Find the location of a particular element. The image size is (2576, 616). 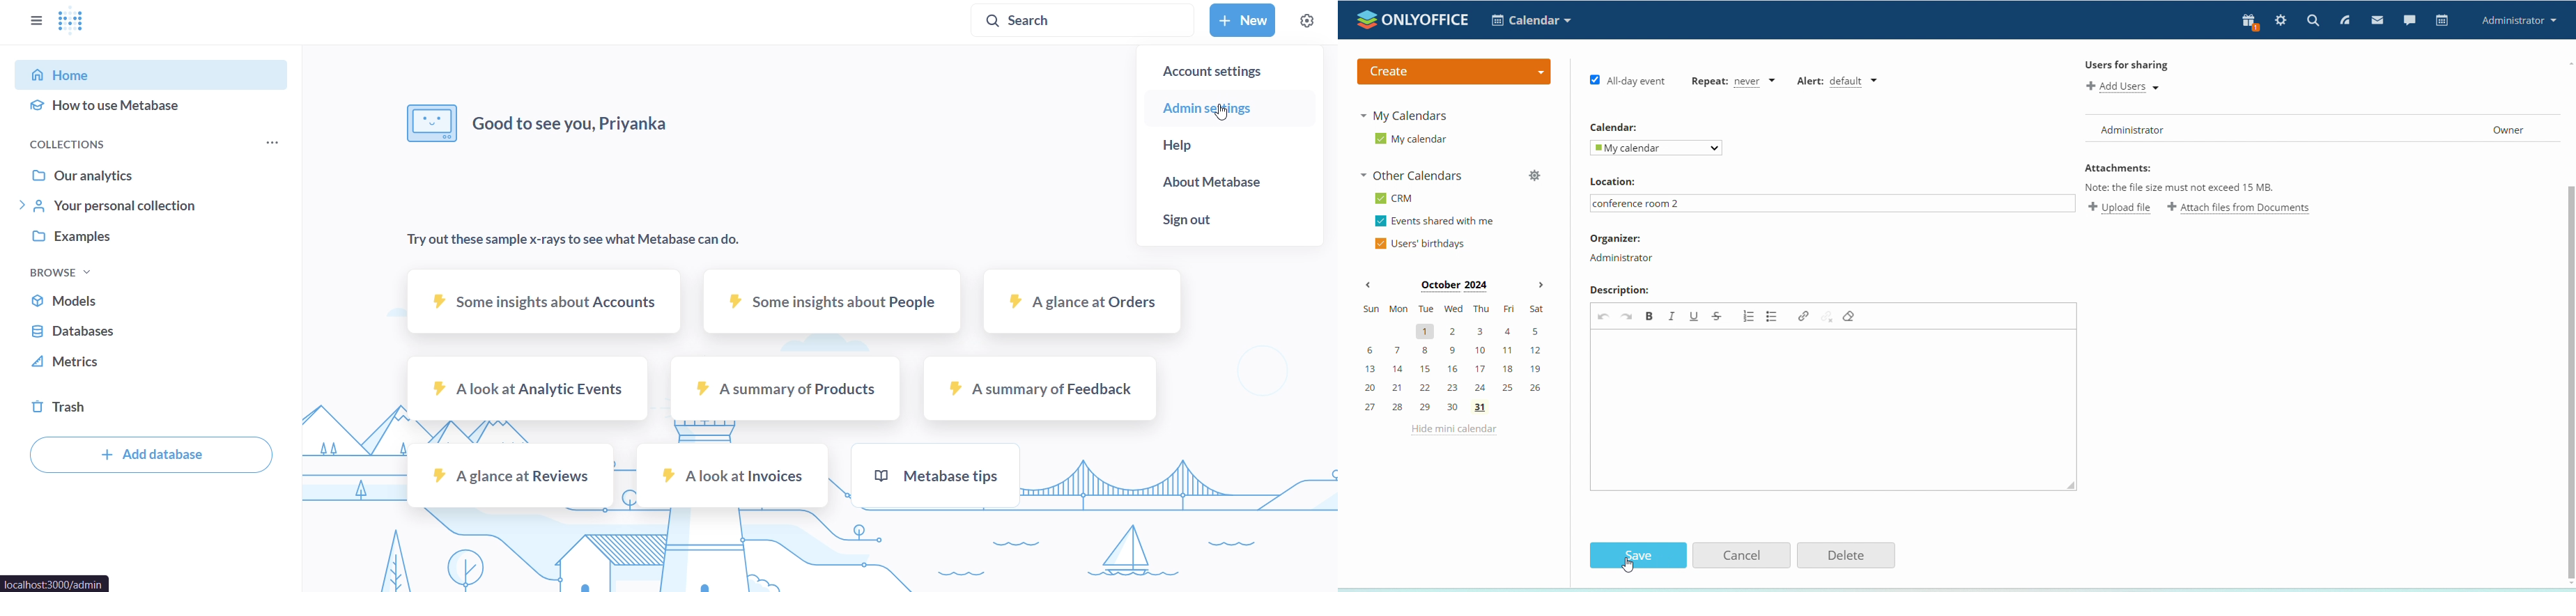

logo is located at coordinates (80, 22).